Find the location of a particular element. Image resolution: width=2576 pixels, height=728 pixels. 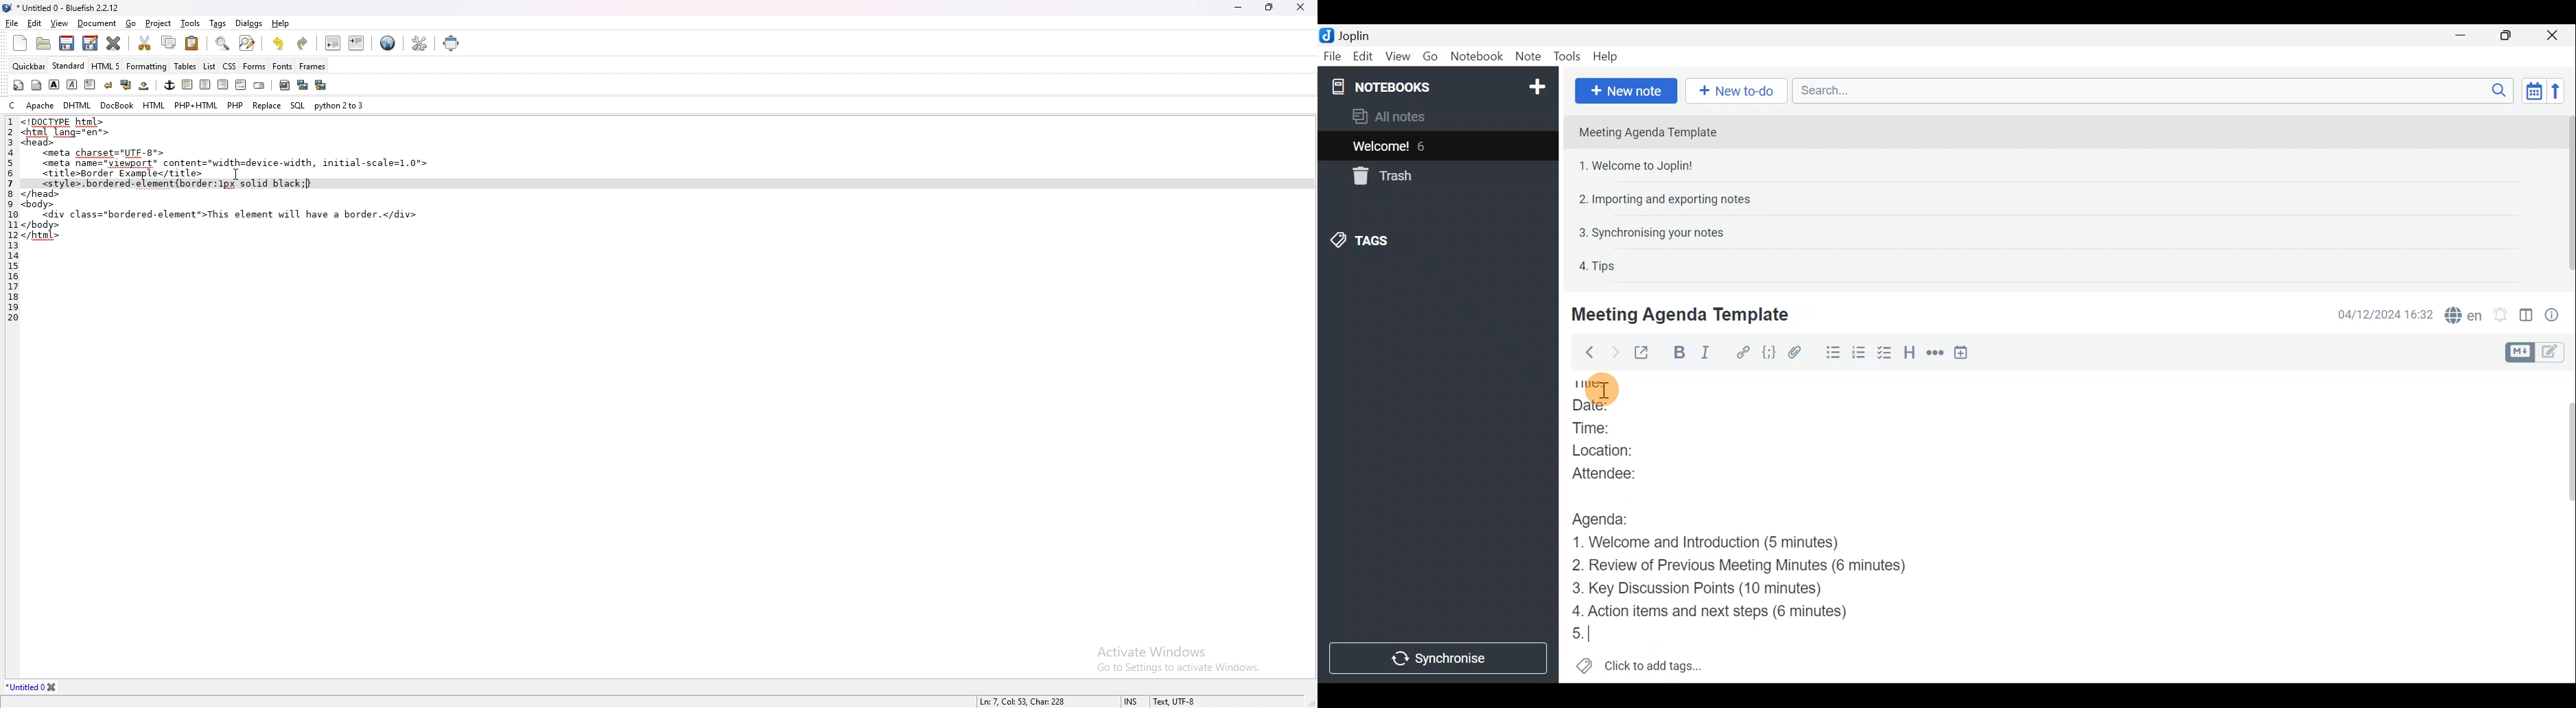

Notebooks is located at coordinates (1440, 86).